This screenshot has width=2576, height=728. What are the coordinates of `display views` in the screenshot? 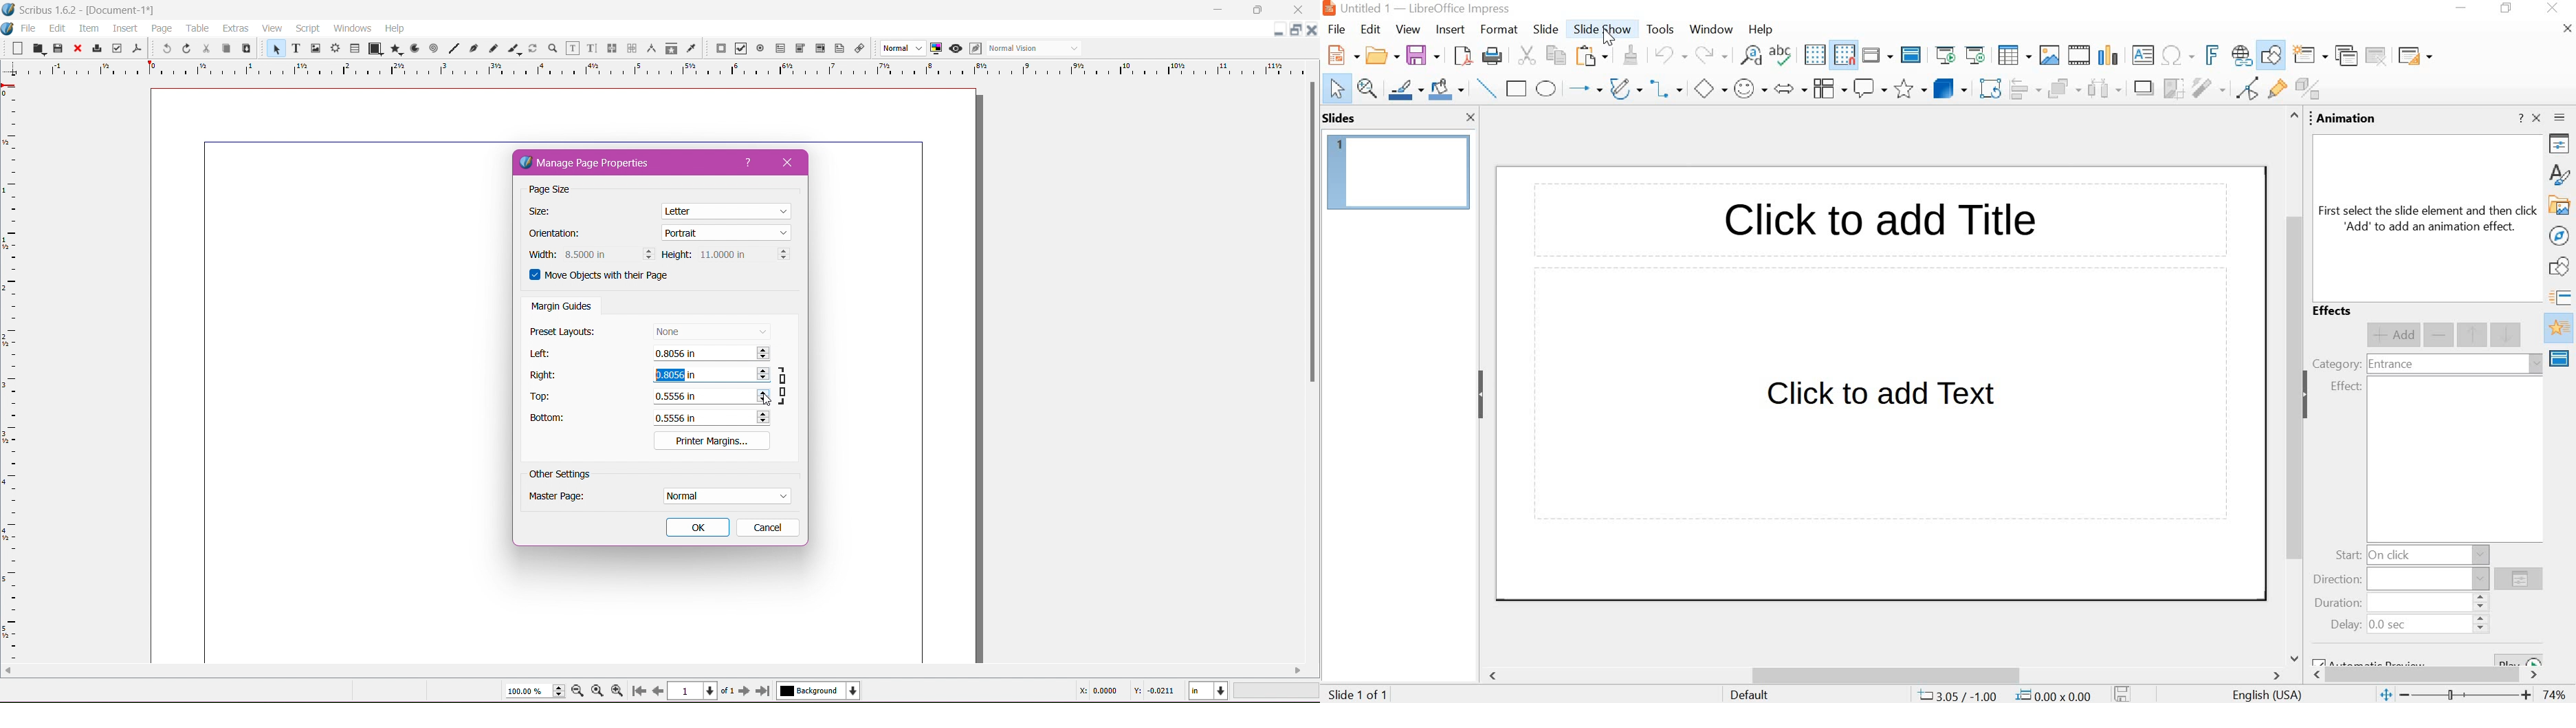 It's located at (1877, 55).